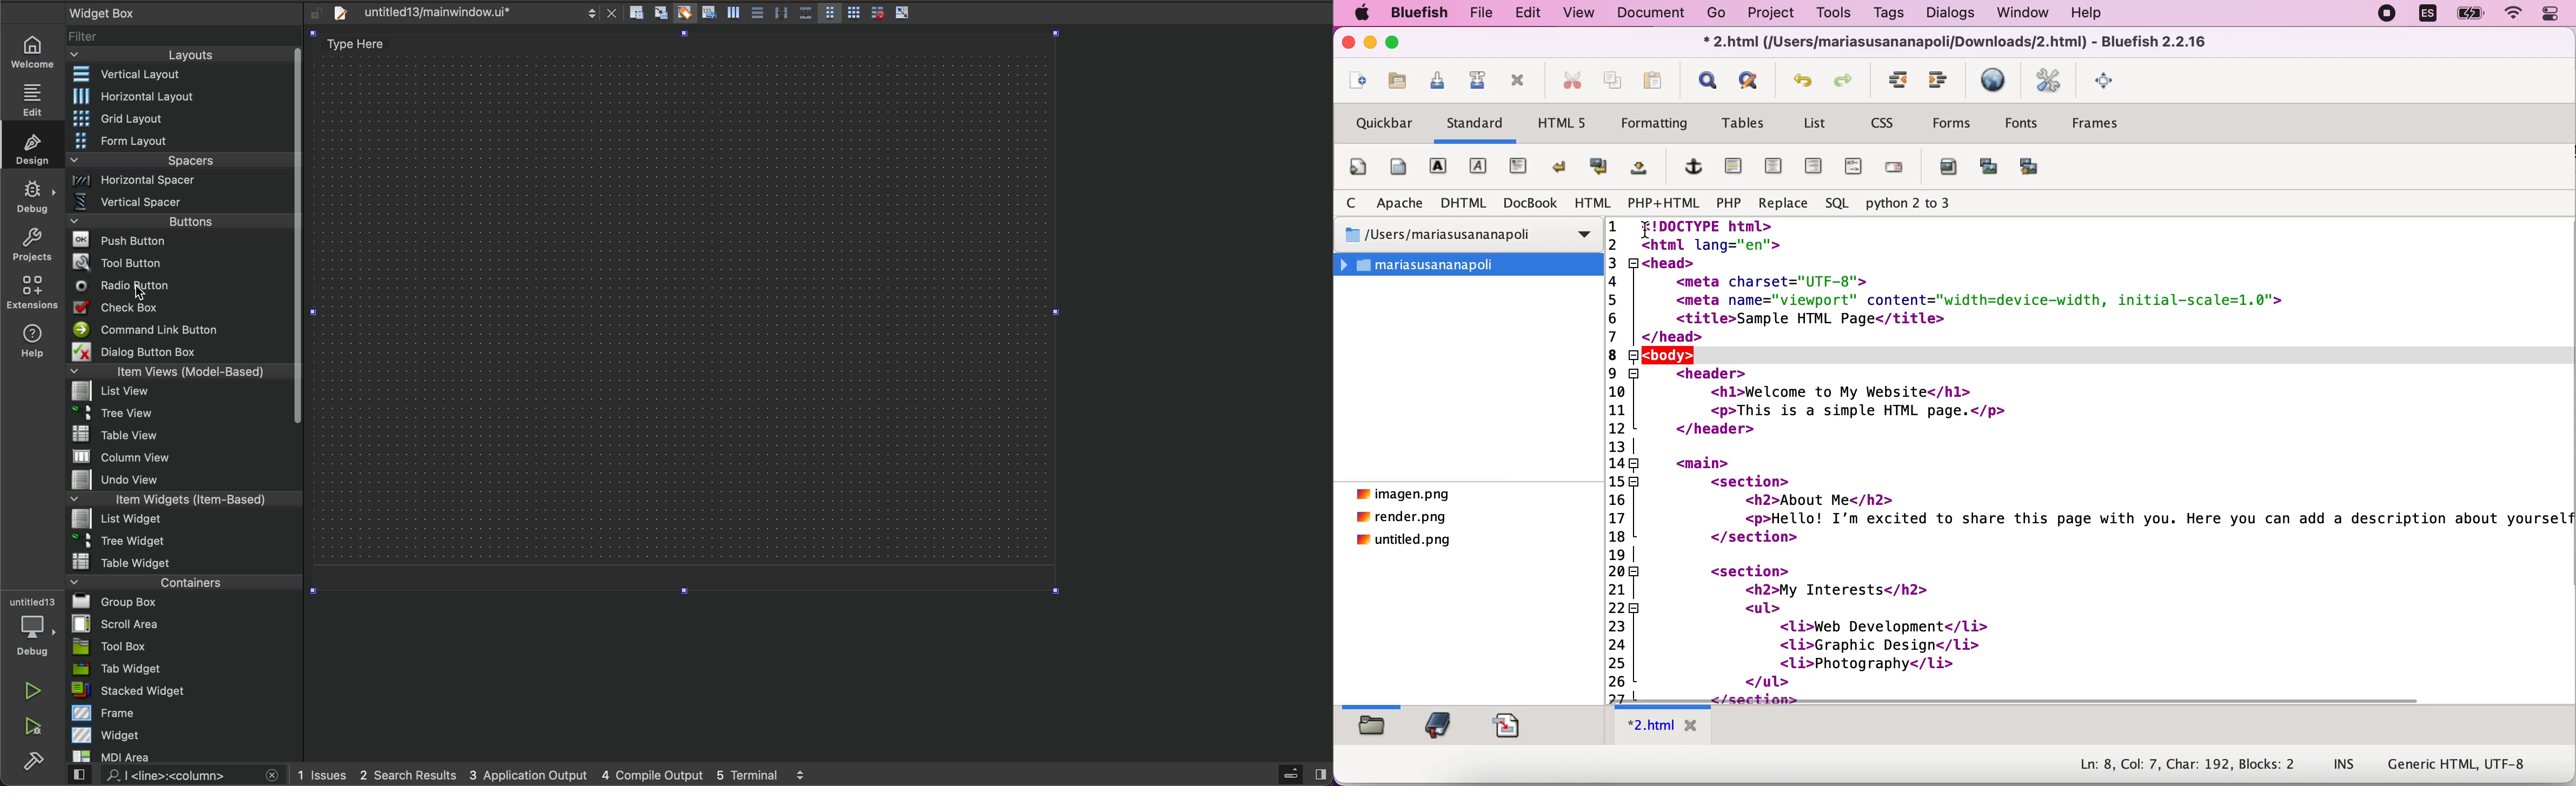  Describe the element at coordinates (1440, 81) in the screenshot. I see `save` at that location.